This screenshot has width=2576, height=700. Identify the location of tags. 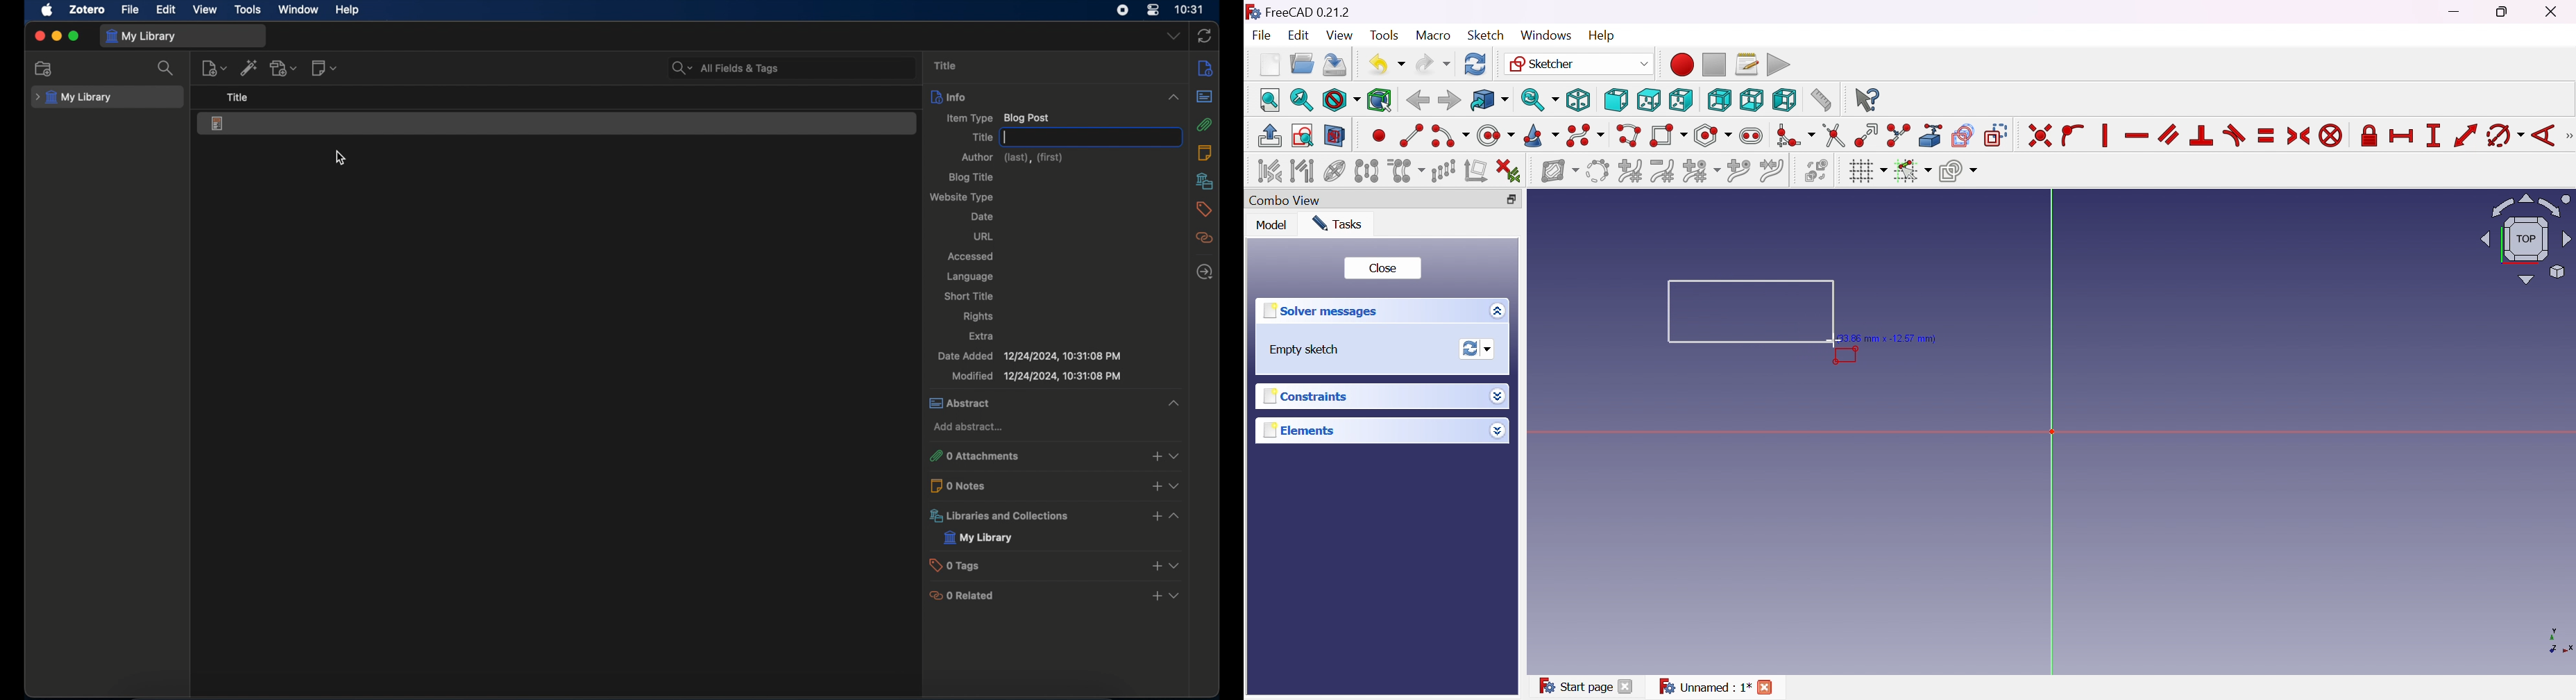
(1205, 209).